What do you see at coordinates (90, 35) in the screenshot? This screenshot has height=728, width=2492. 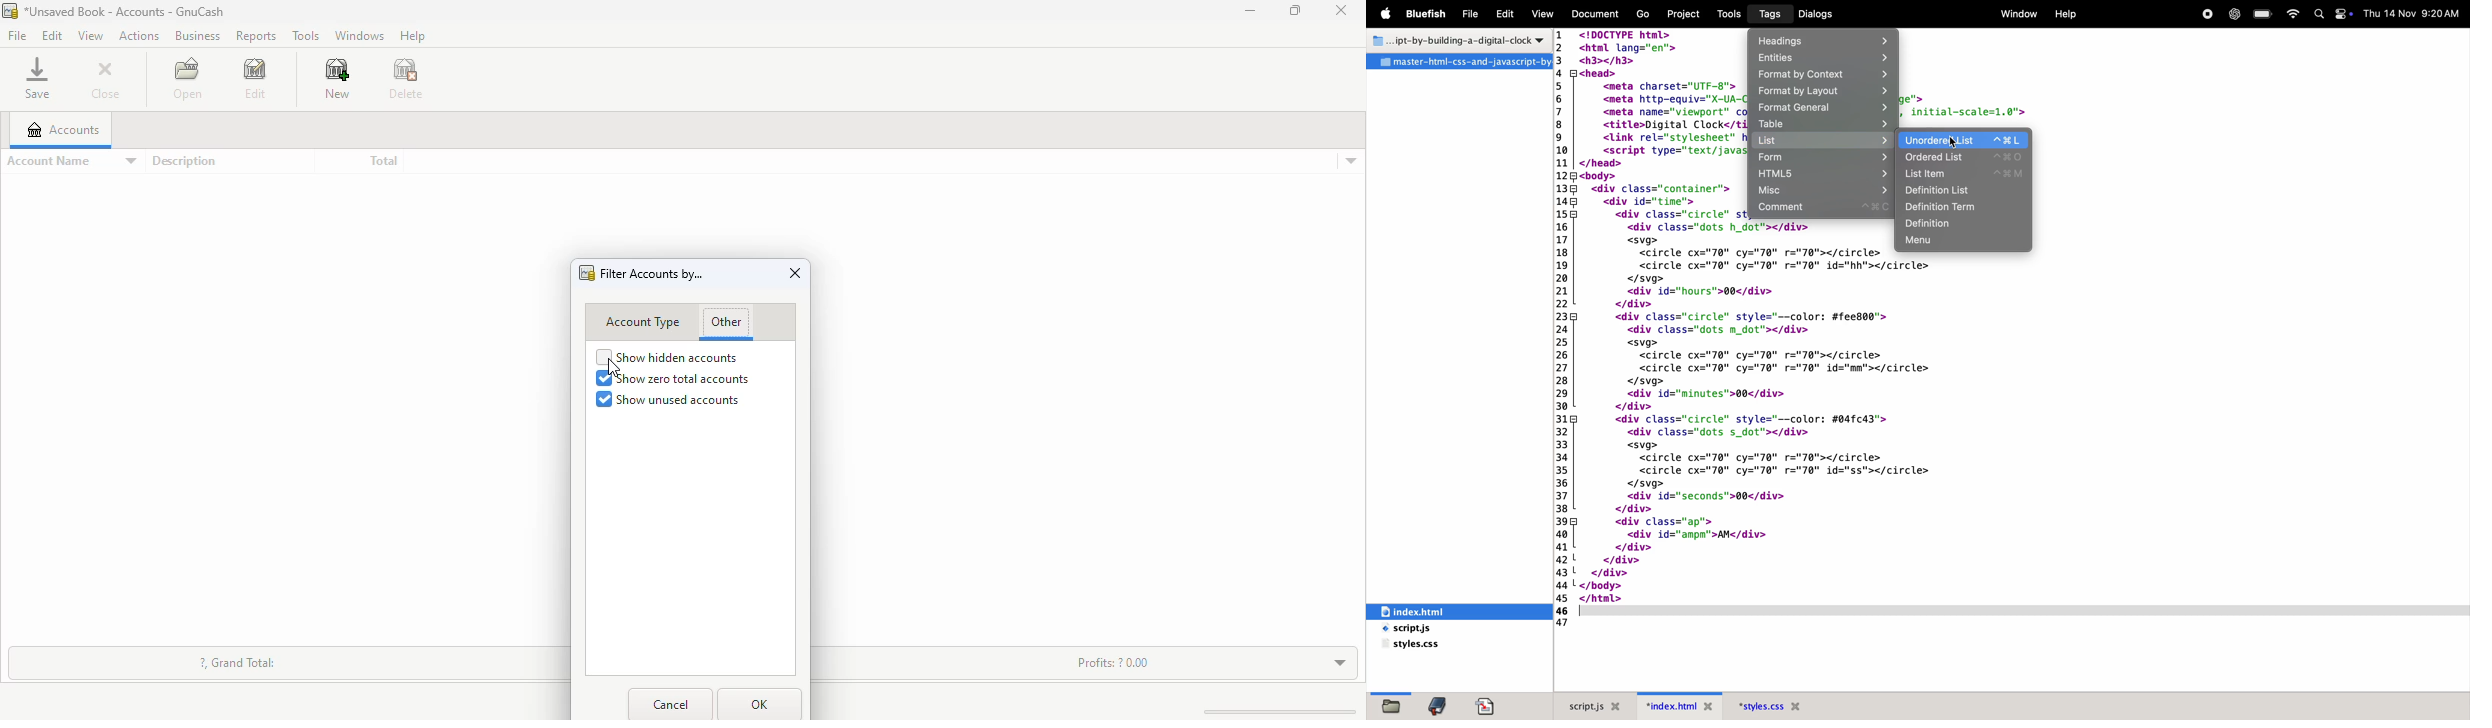 I see `view` at bounding box center [90, 35].